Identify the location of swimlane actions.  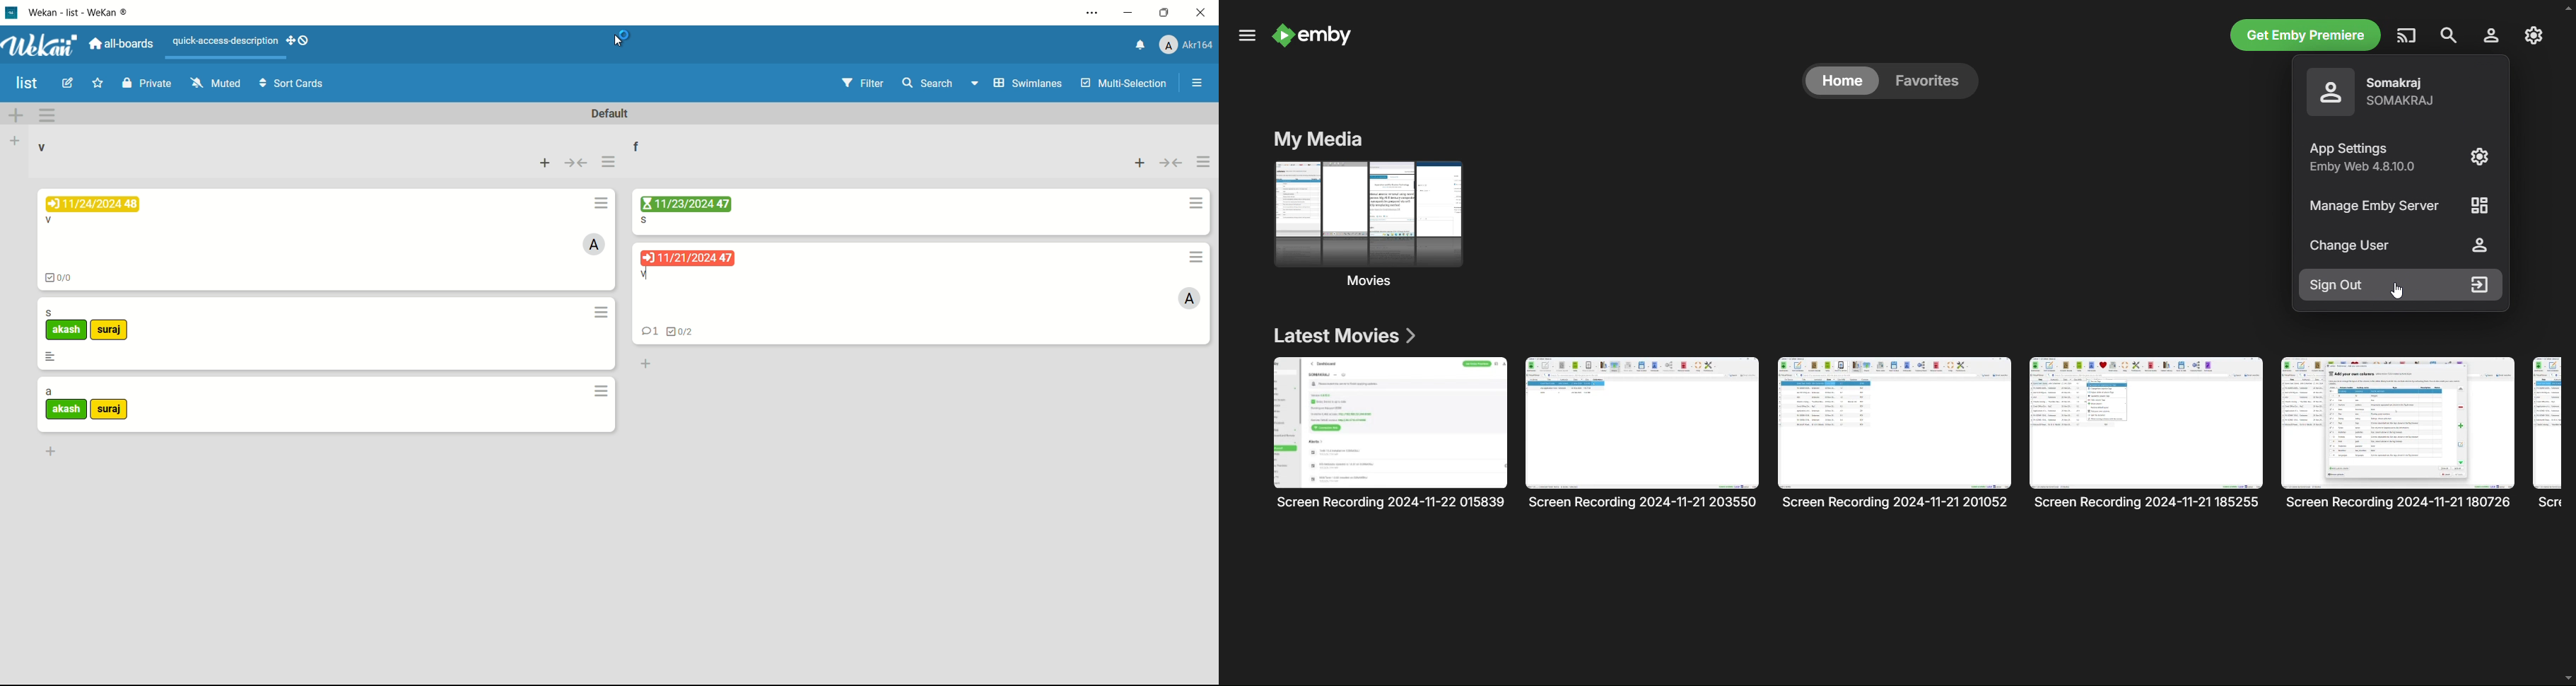
(47, 116).